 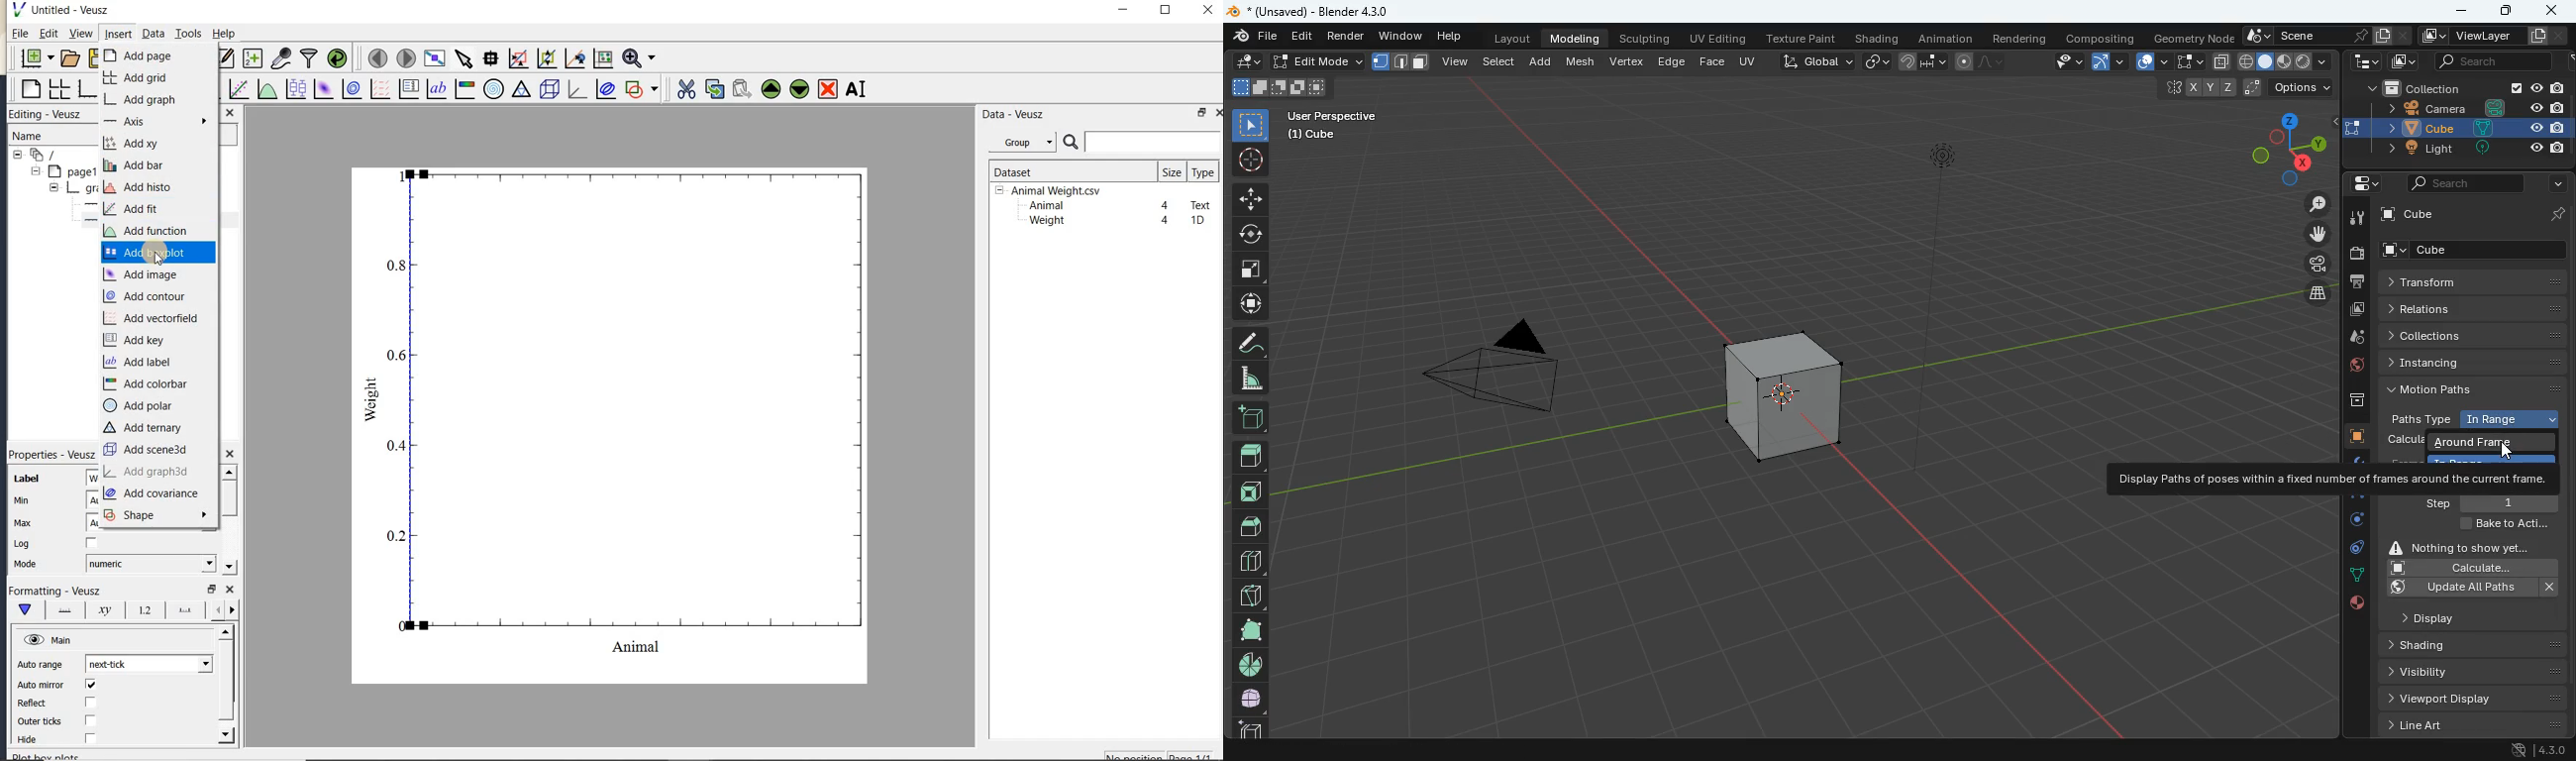 What do you see at coordinates (493, 89) in the screenshot?
I see `polar graph` at bounding box center [493, 89].